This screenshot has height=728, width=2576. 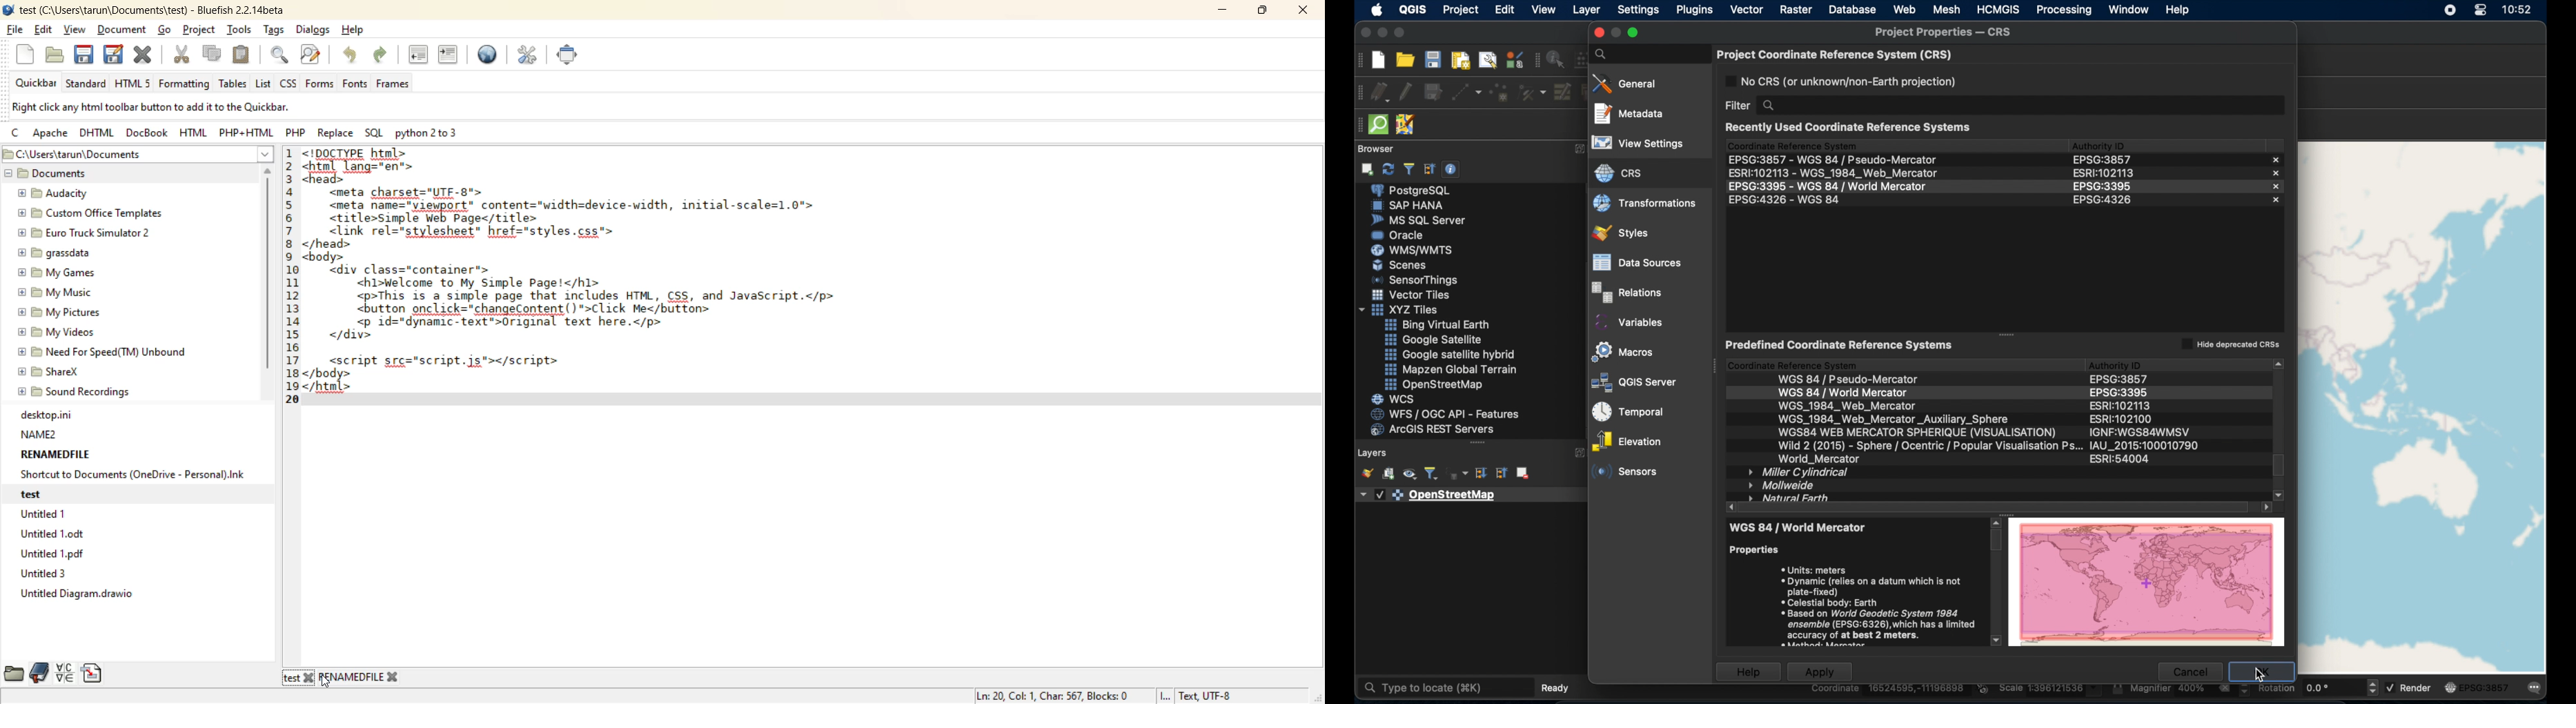 I want to click on custom Office Templates, so click(x=92, y=213).